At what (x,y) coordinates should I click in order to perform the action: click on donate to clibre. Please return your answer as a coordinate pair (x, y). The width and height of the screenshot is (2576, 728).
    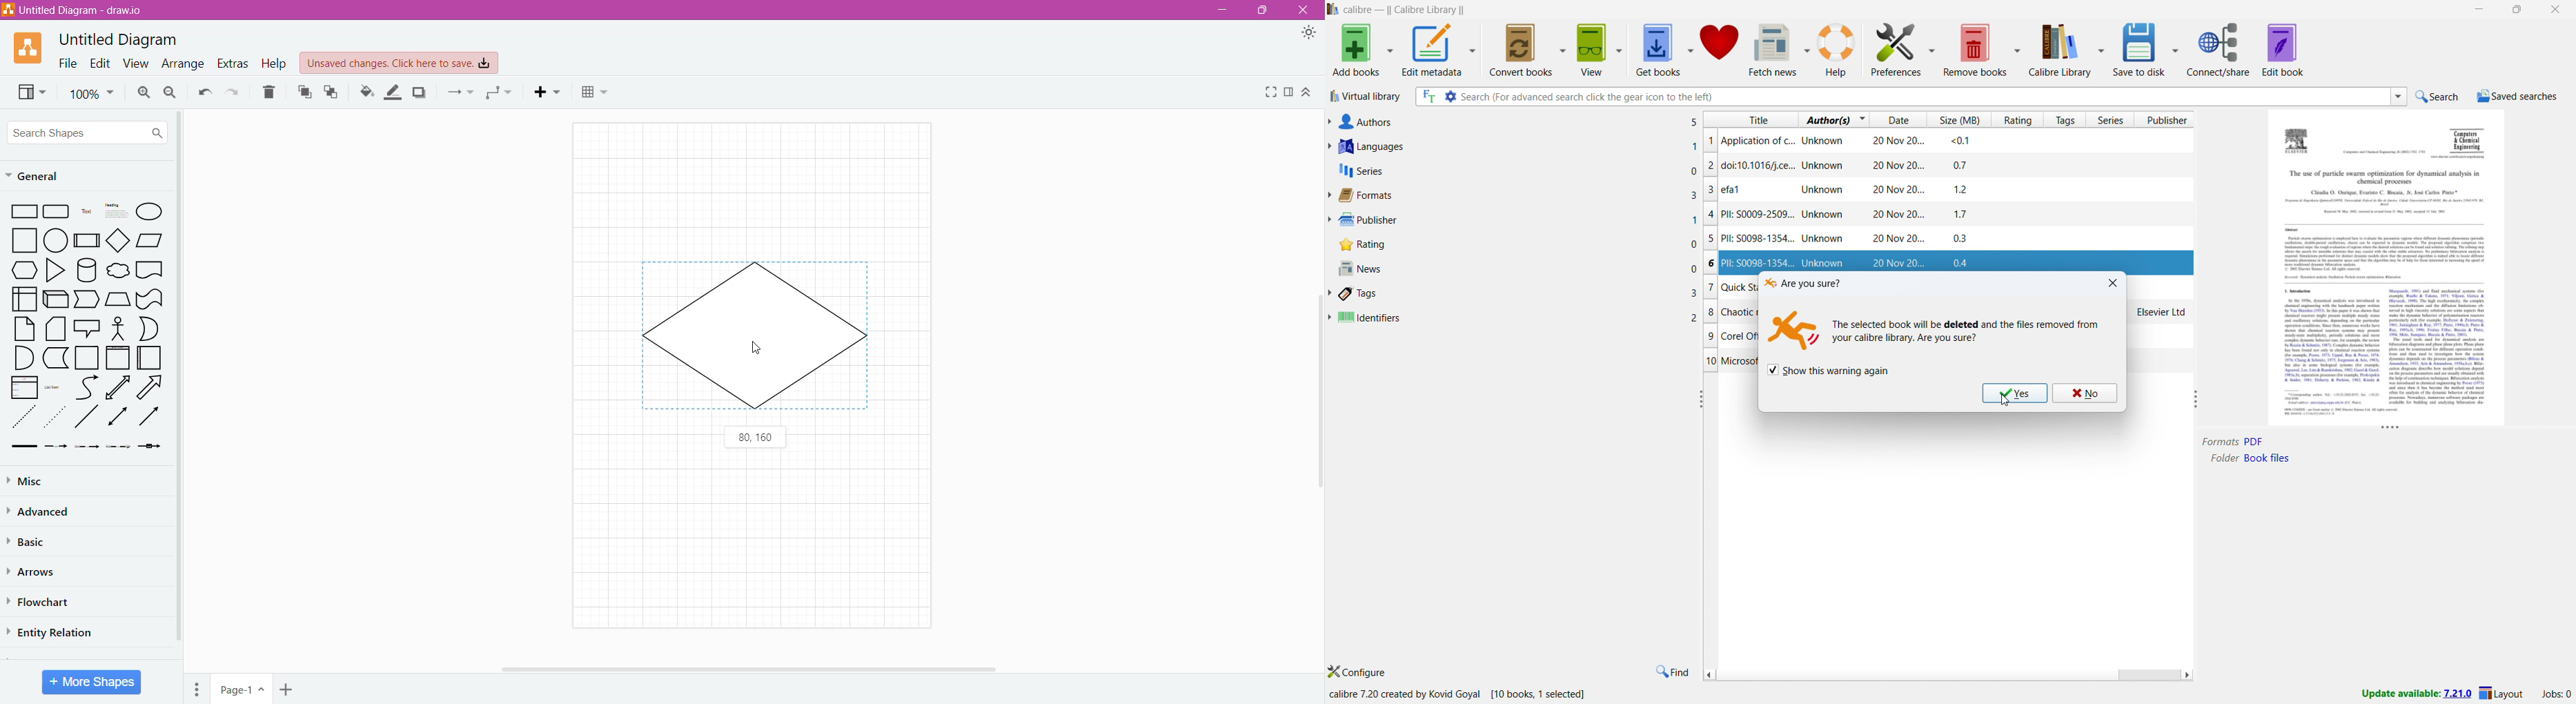
    Looking at the image, I should click on (1721, 48).